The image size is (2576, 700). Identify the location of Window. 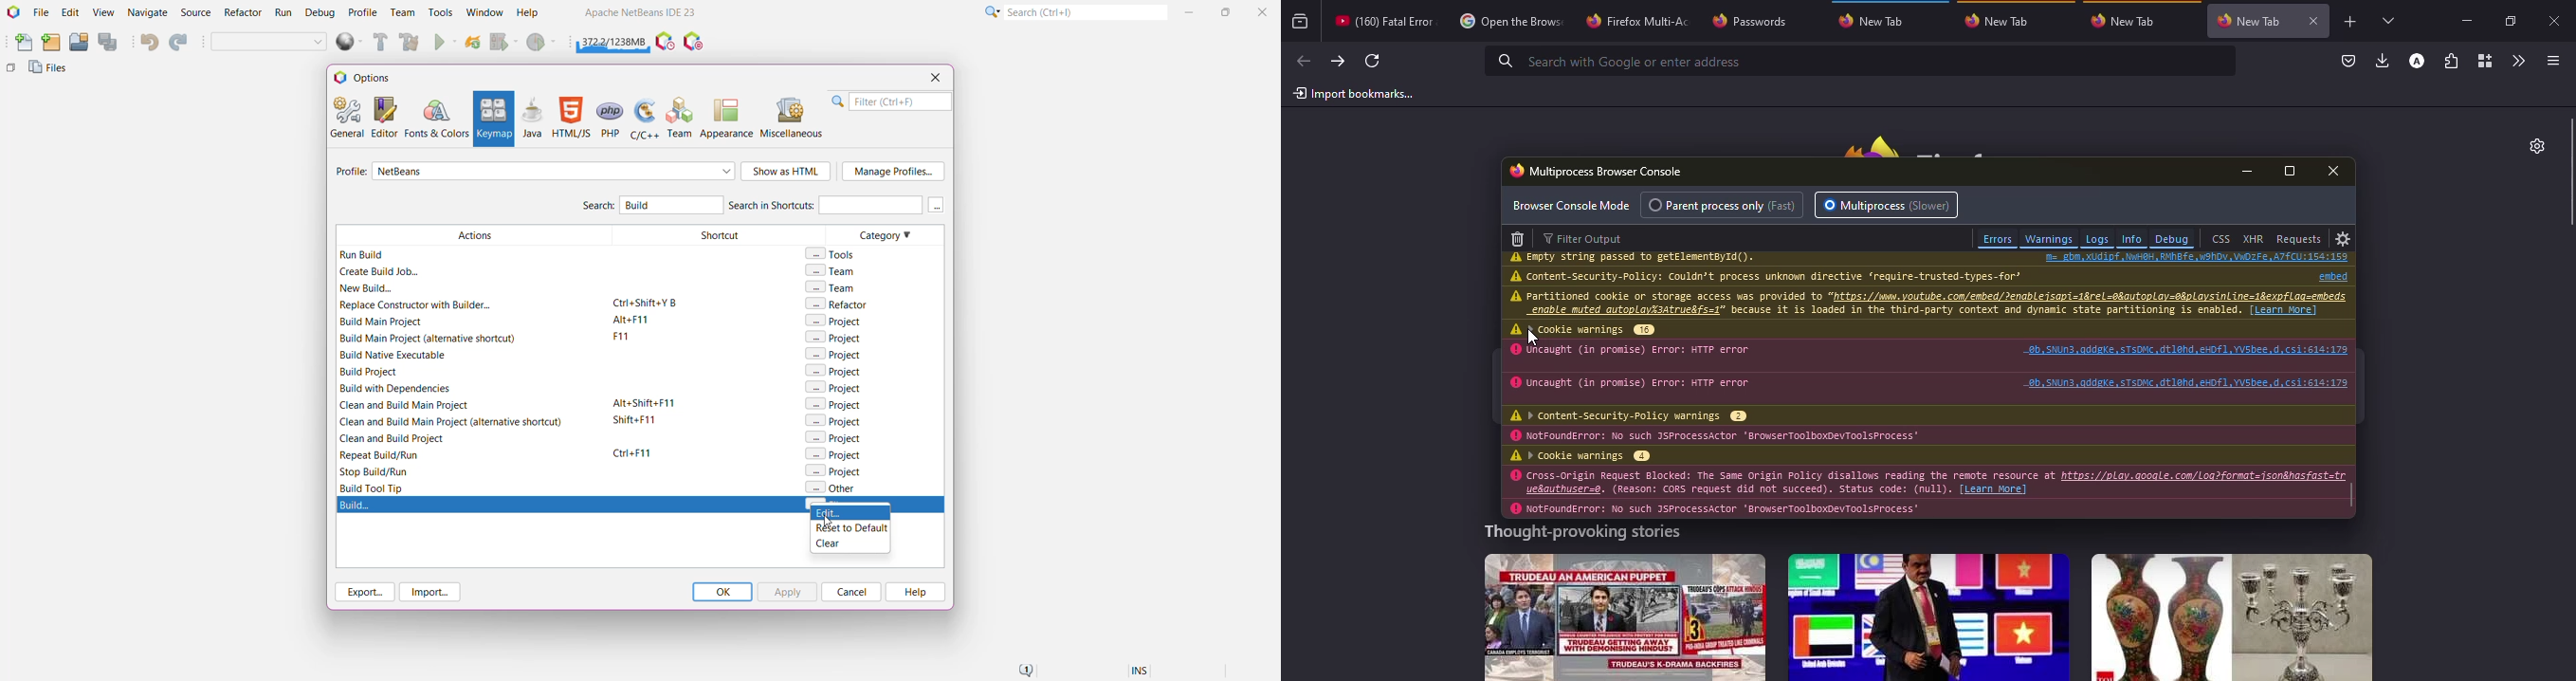
(485, 12).